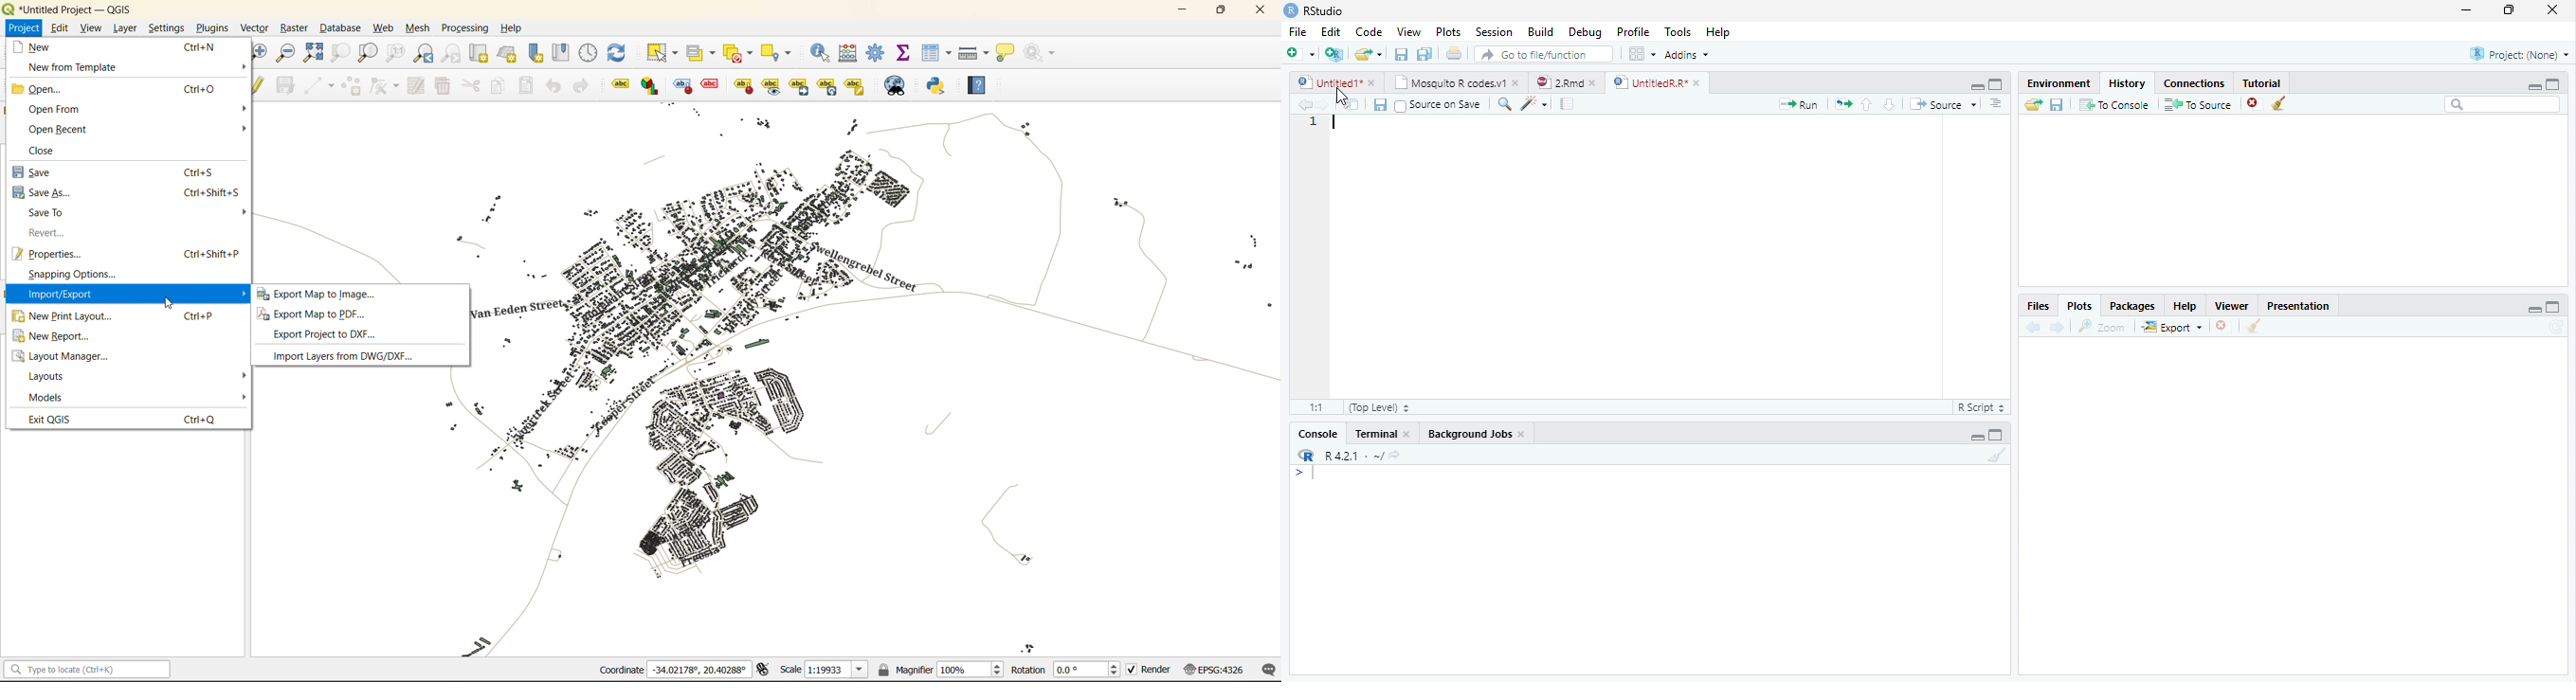  What do you see at coordinates (1685, 54) in the screenshot?
I see `Addins` at bounding box center [1685, 54].